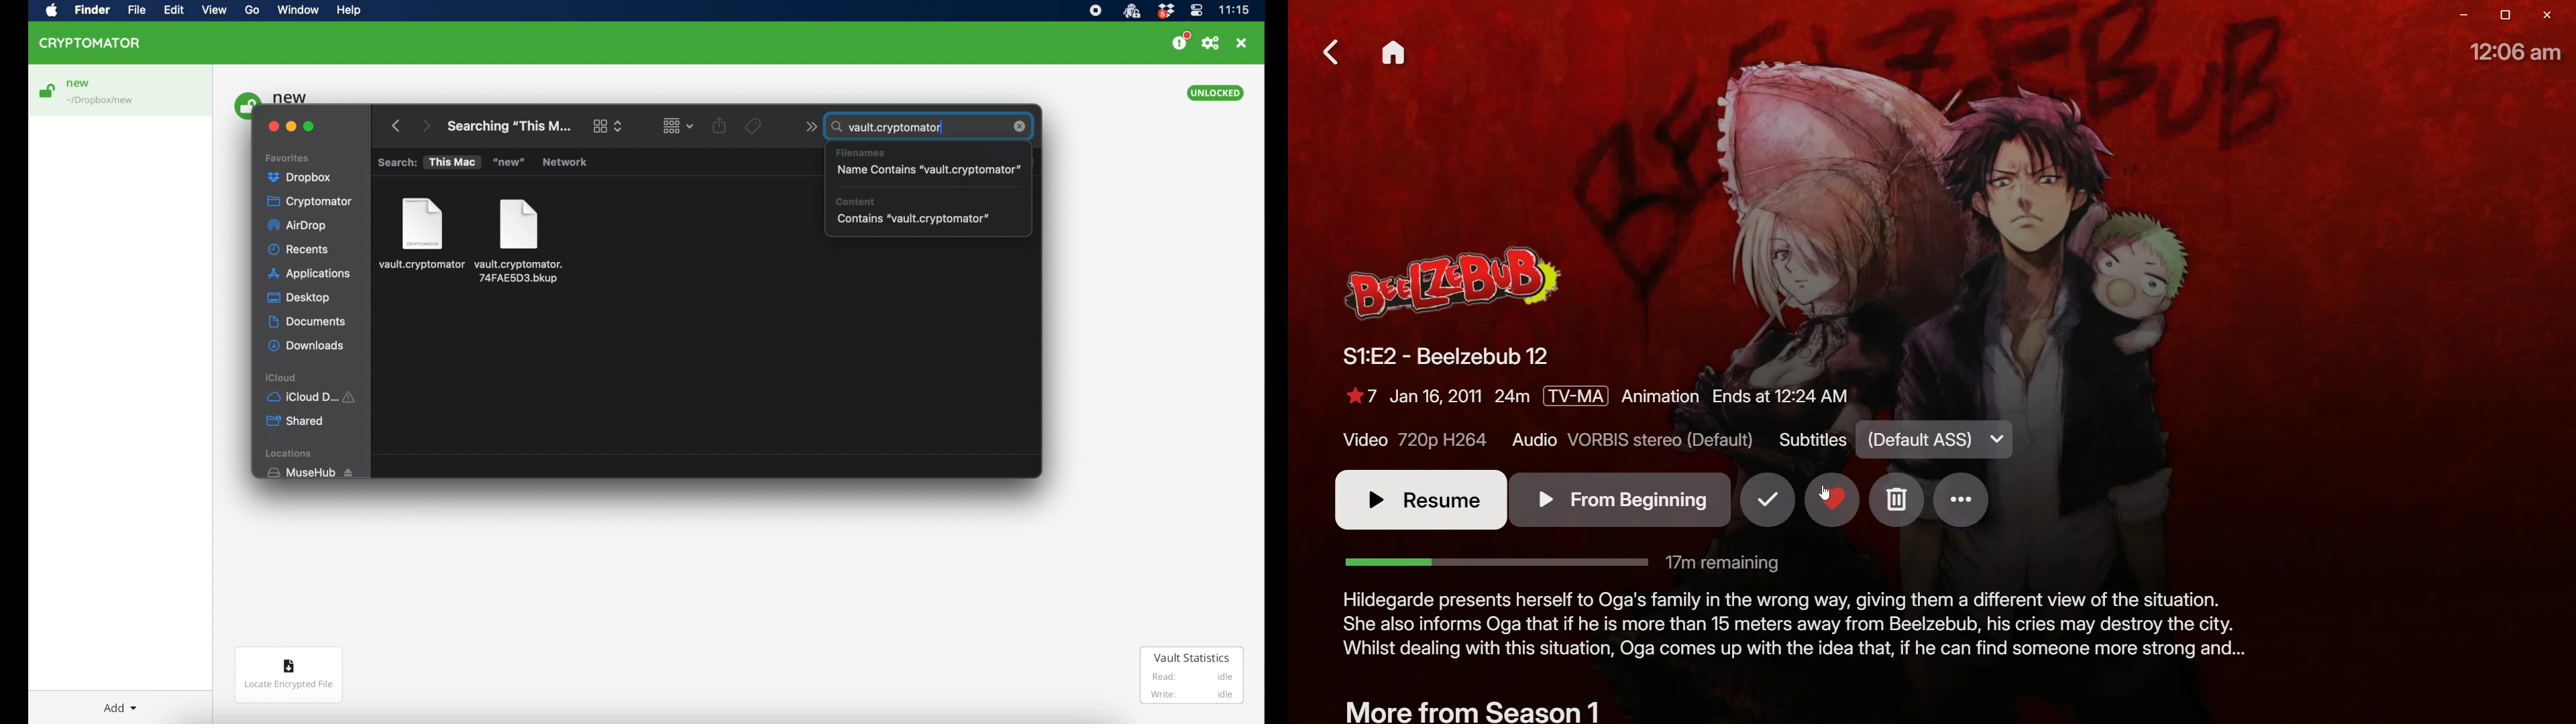 This screenshot has height=728, width=2576. I want to click on shared, so click(295, 421).